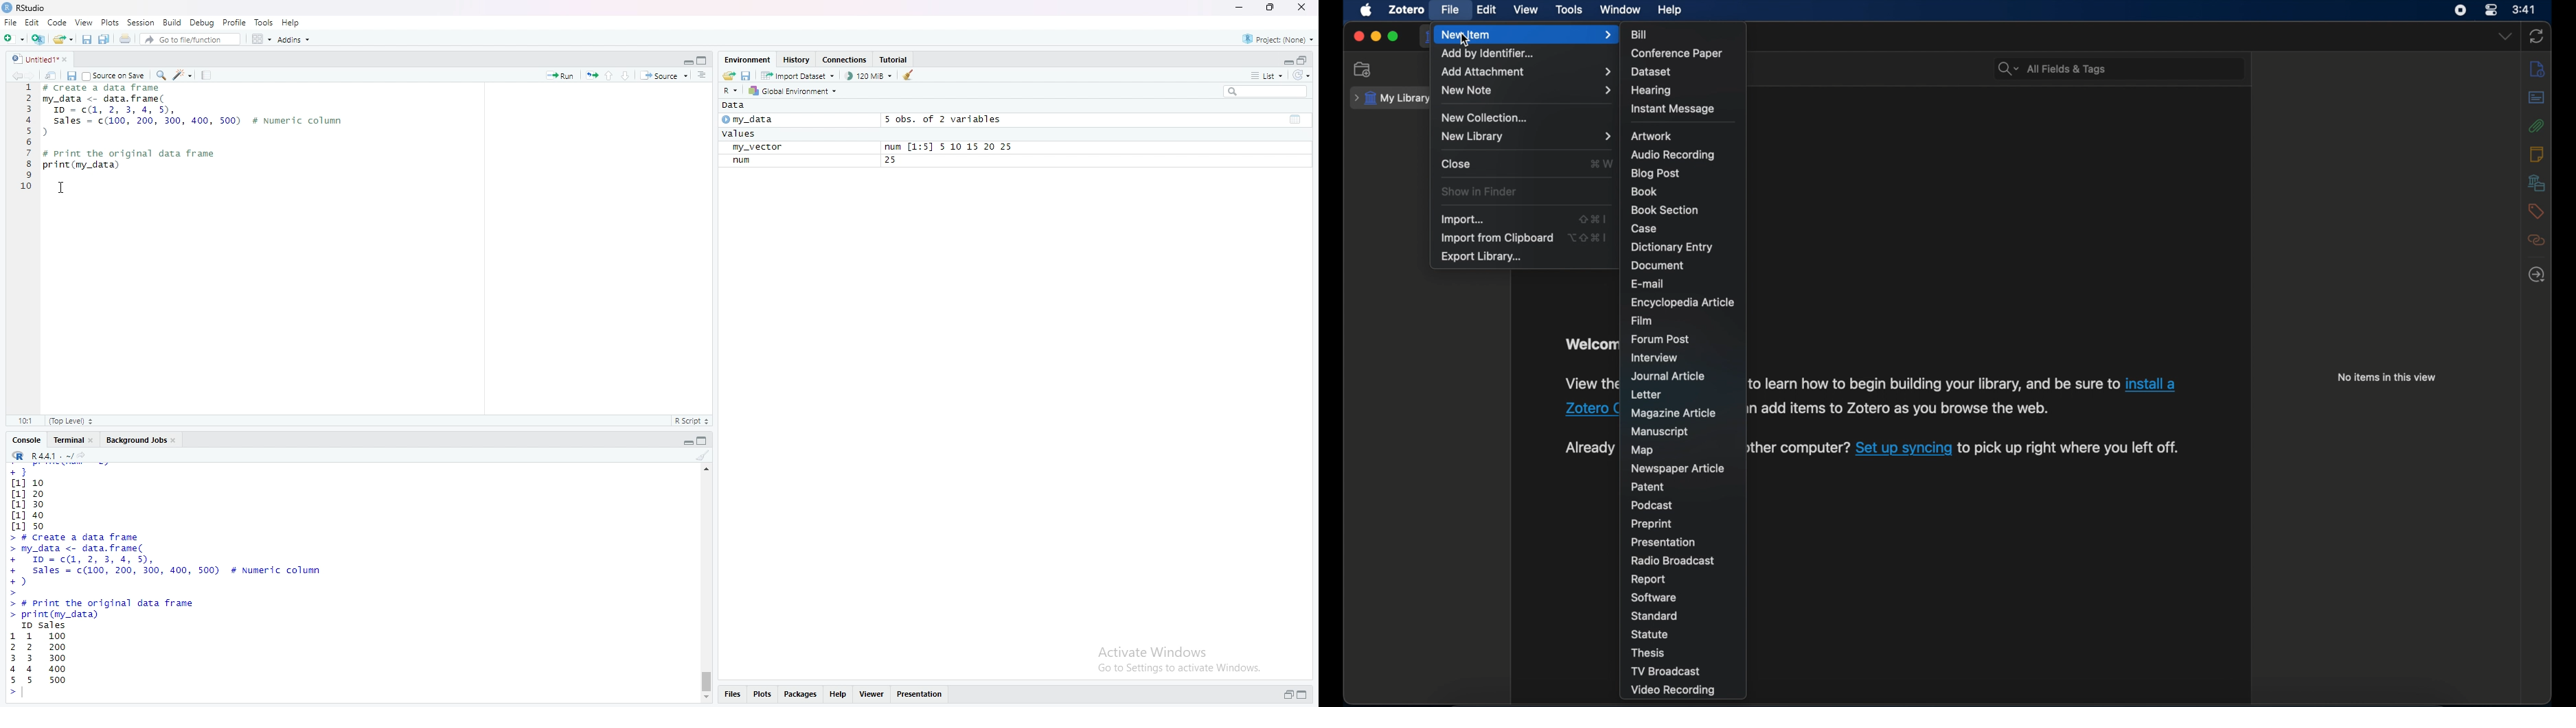 The width and height of the screenshot is (2576, 728). Describe the element at coordinates (2053, 69) in the screenshot. I see `all fields & tags` at that location.